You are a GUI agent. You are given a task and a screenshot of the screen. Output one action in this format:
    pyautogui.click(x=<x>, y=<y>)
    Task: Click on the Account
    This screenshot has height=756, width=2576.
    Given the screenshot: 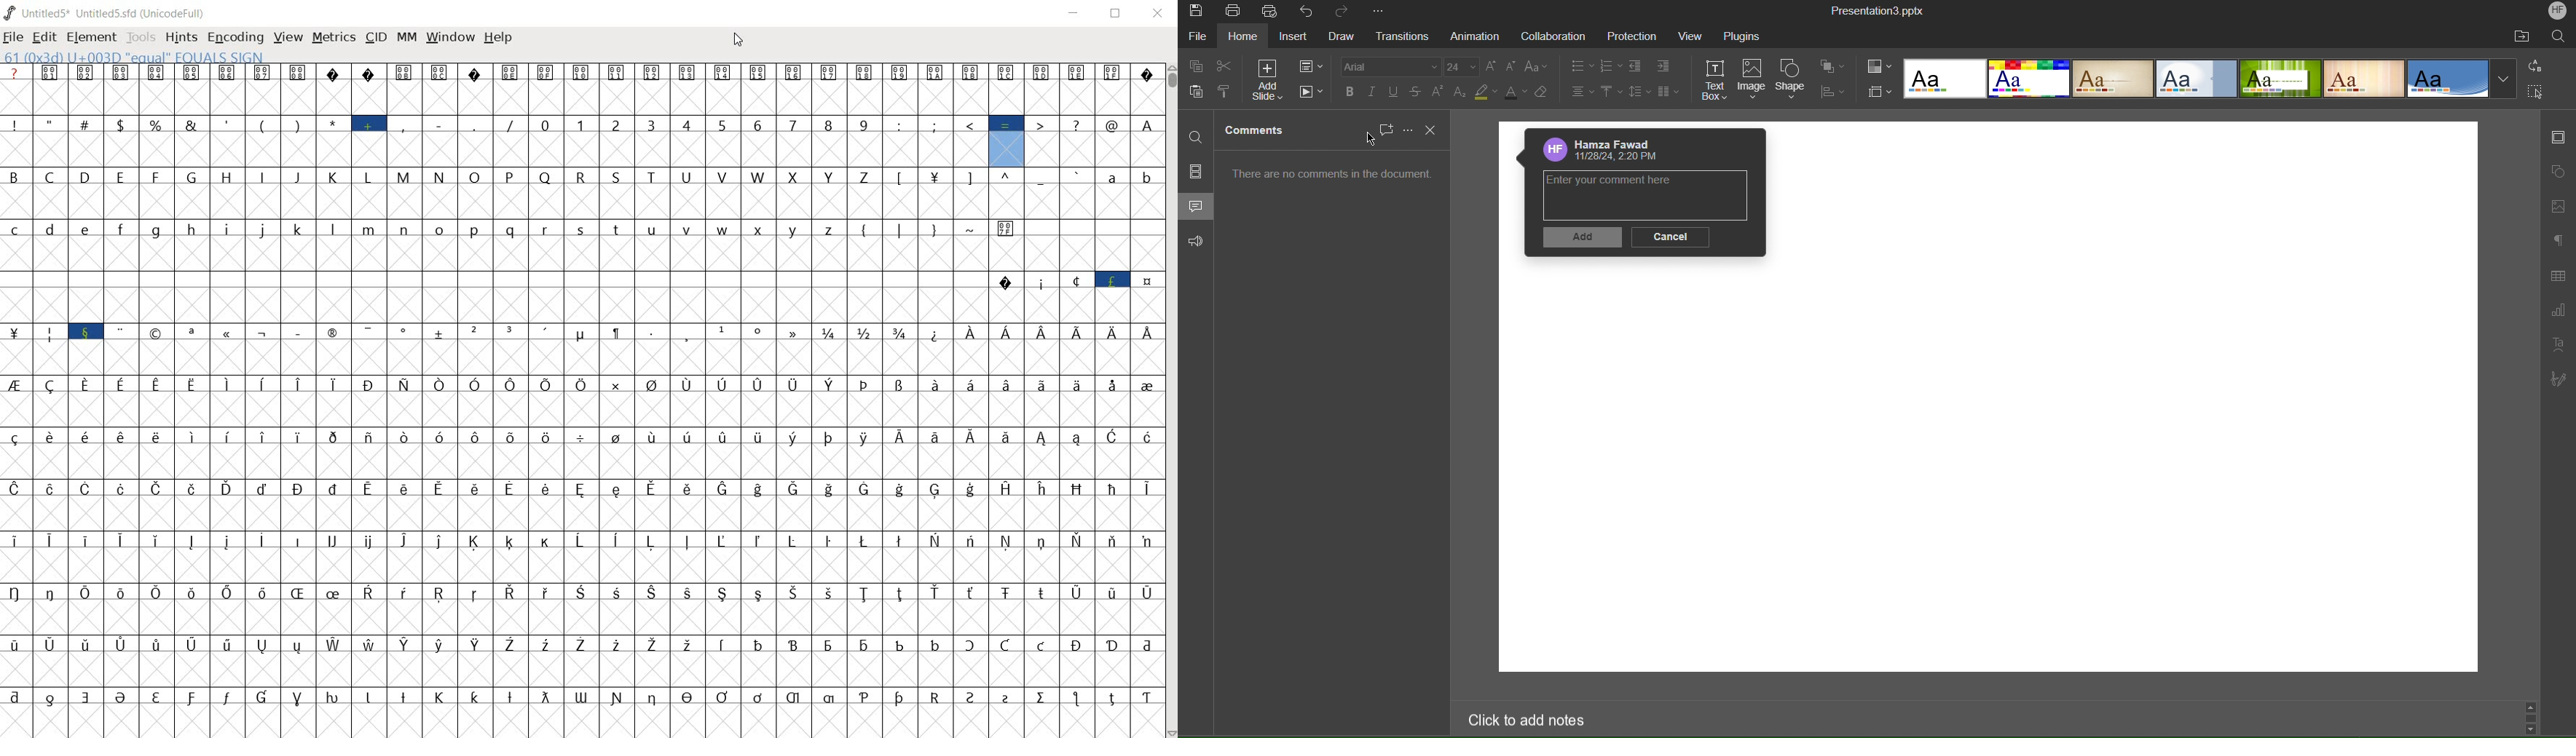 What is the action you would take?
    pyautogui.click(x=2556, y=12)
    